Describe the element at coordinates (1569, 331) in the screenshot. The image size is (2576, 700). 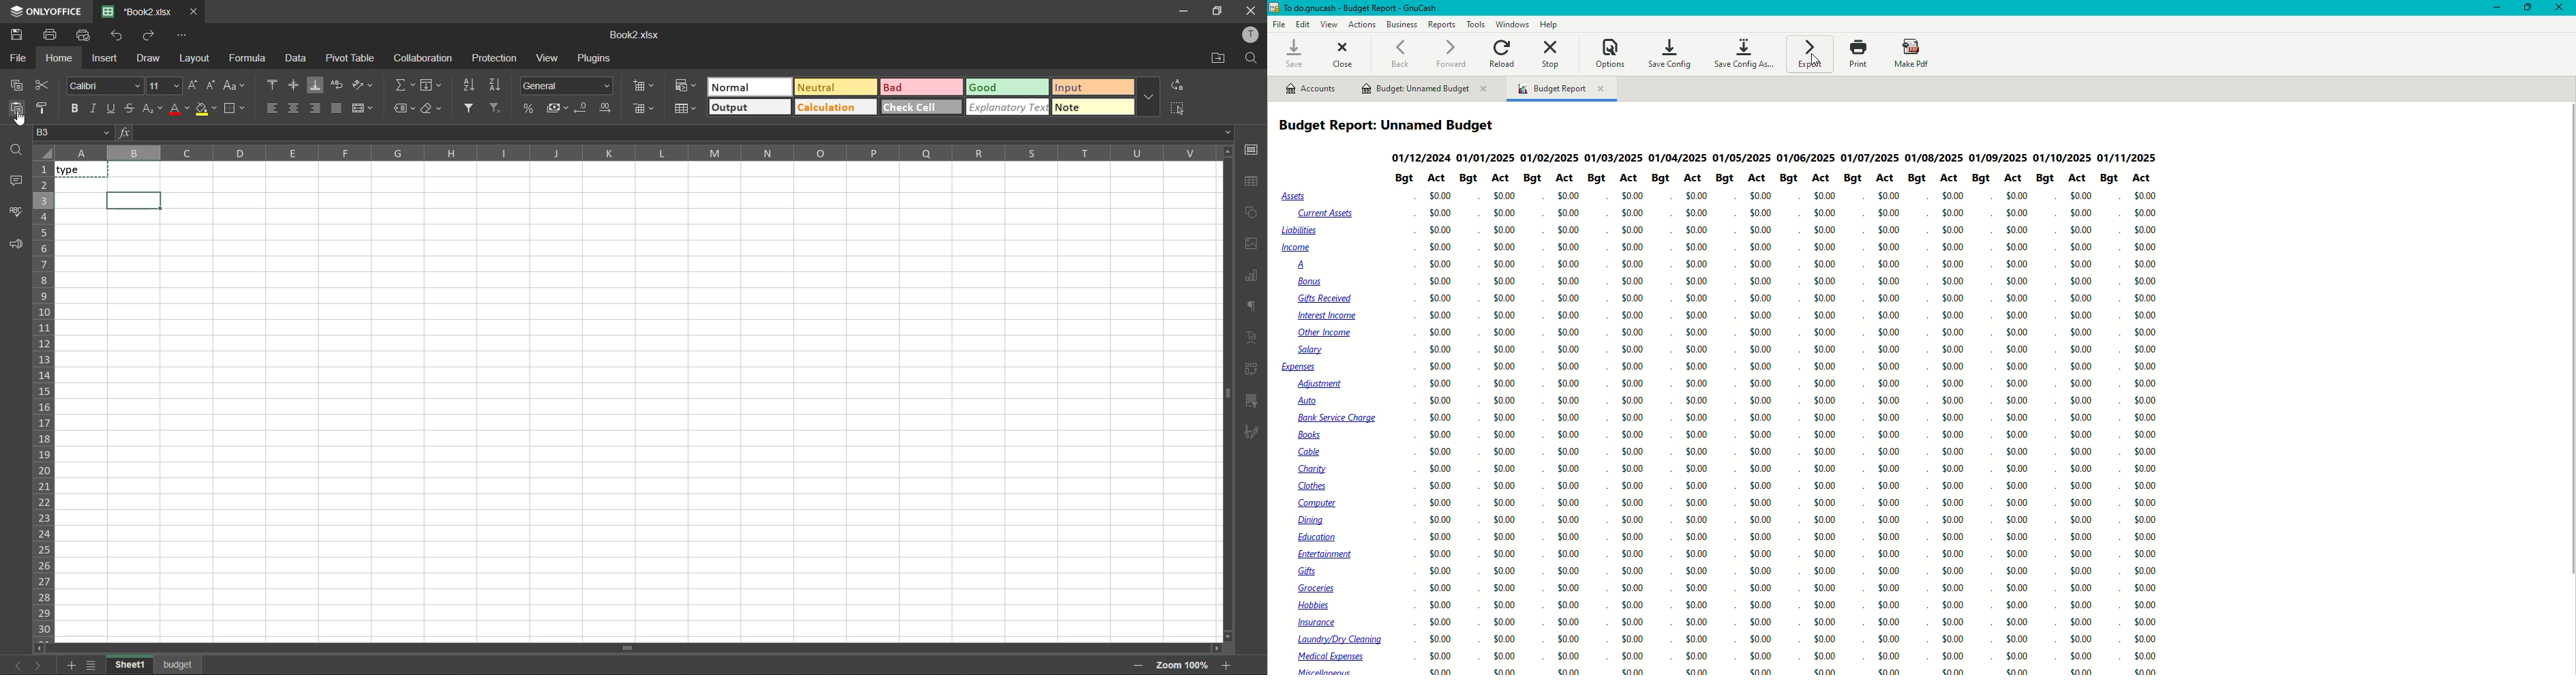
I see `$0.00` at that location.